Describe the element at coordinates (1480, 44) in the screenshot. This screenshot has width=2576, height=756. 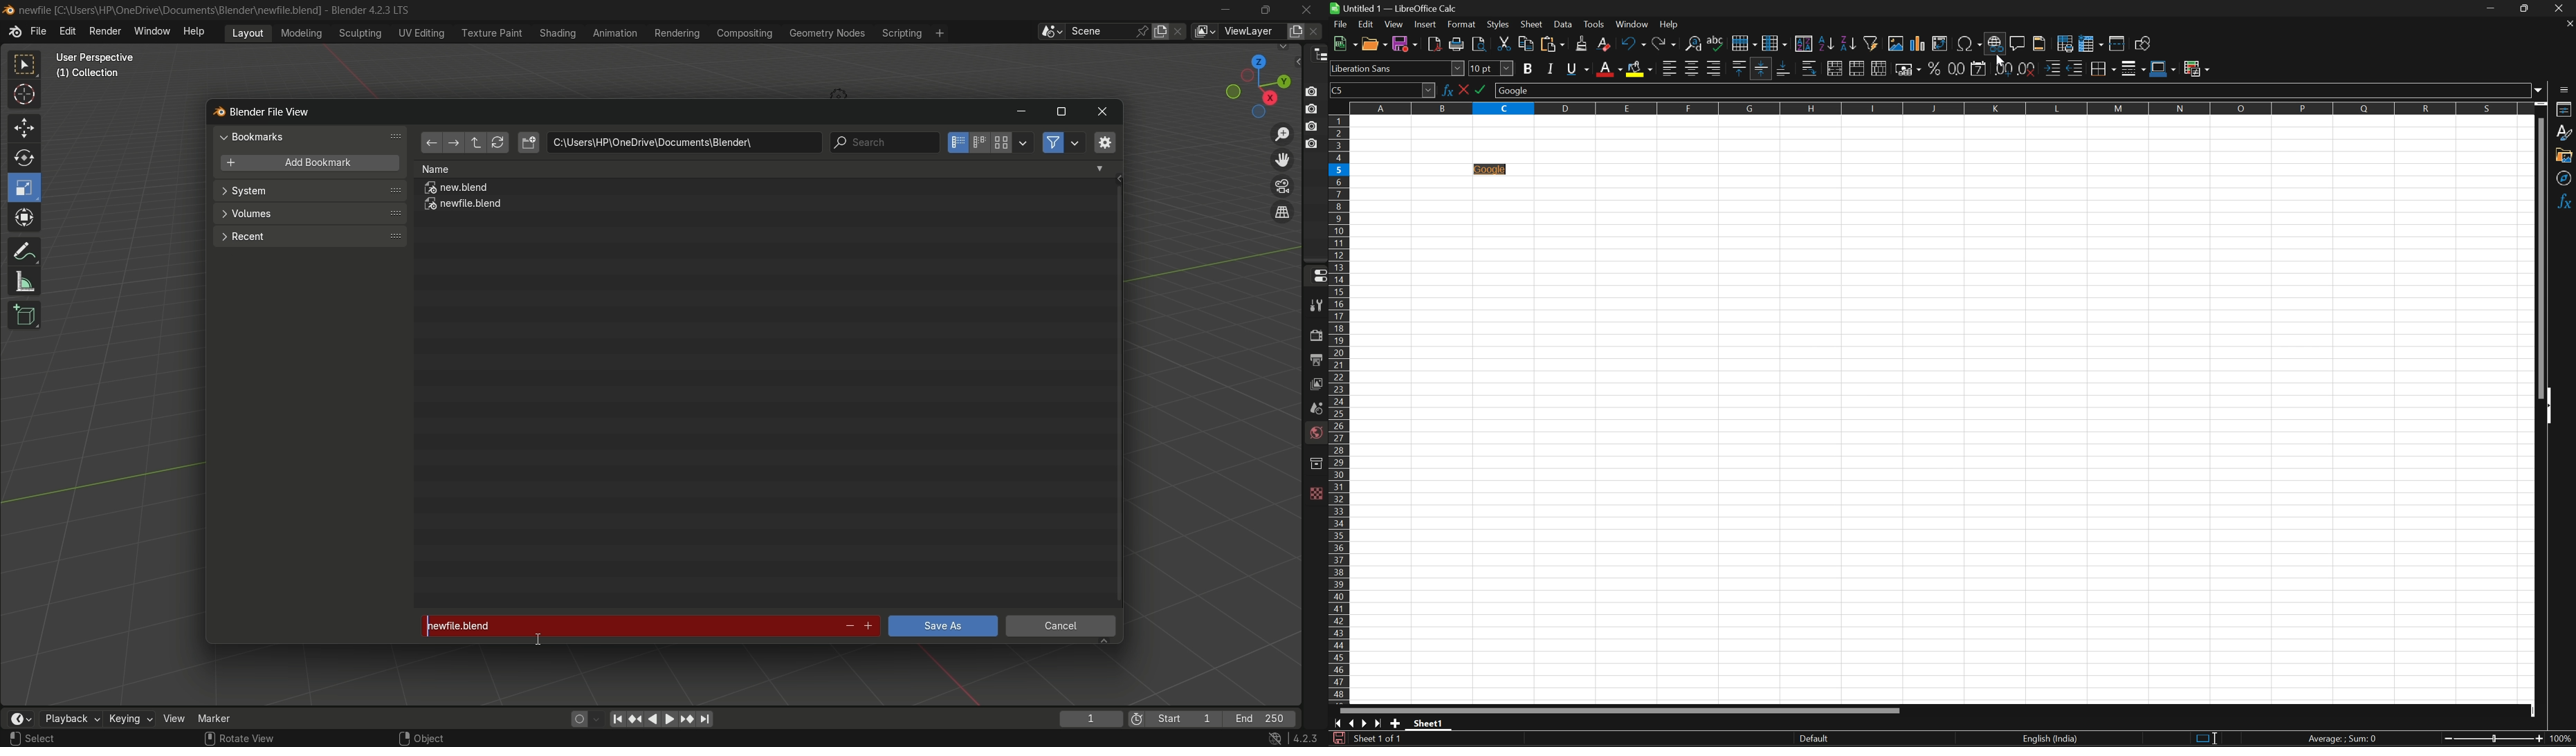
I see `Toggle print preview` at that location.